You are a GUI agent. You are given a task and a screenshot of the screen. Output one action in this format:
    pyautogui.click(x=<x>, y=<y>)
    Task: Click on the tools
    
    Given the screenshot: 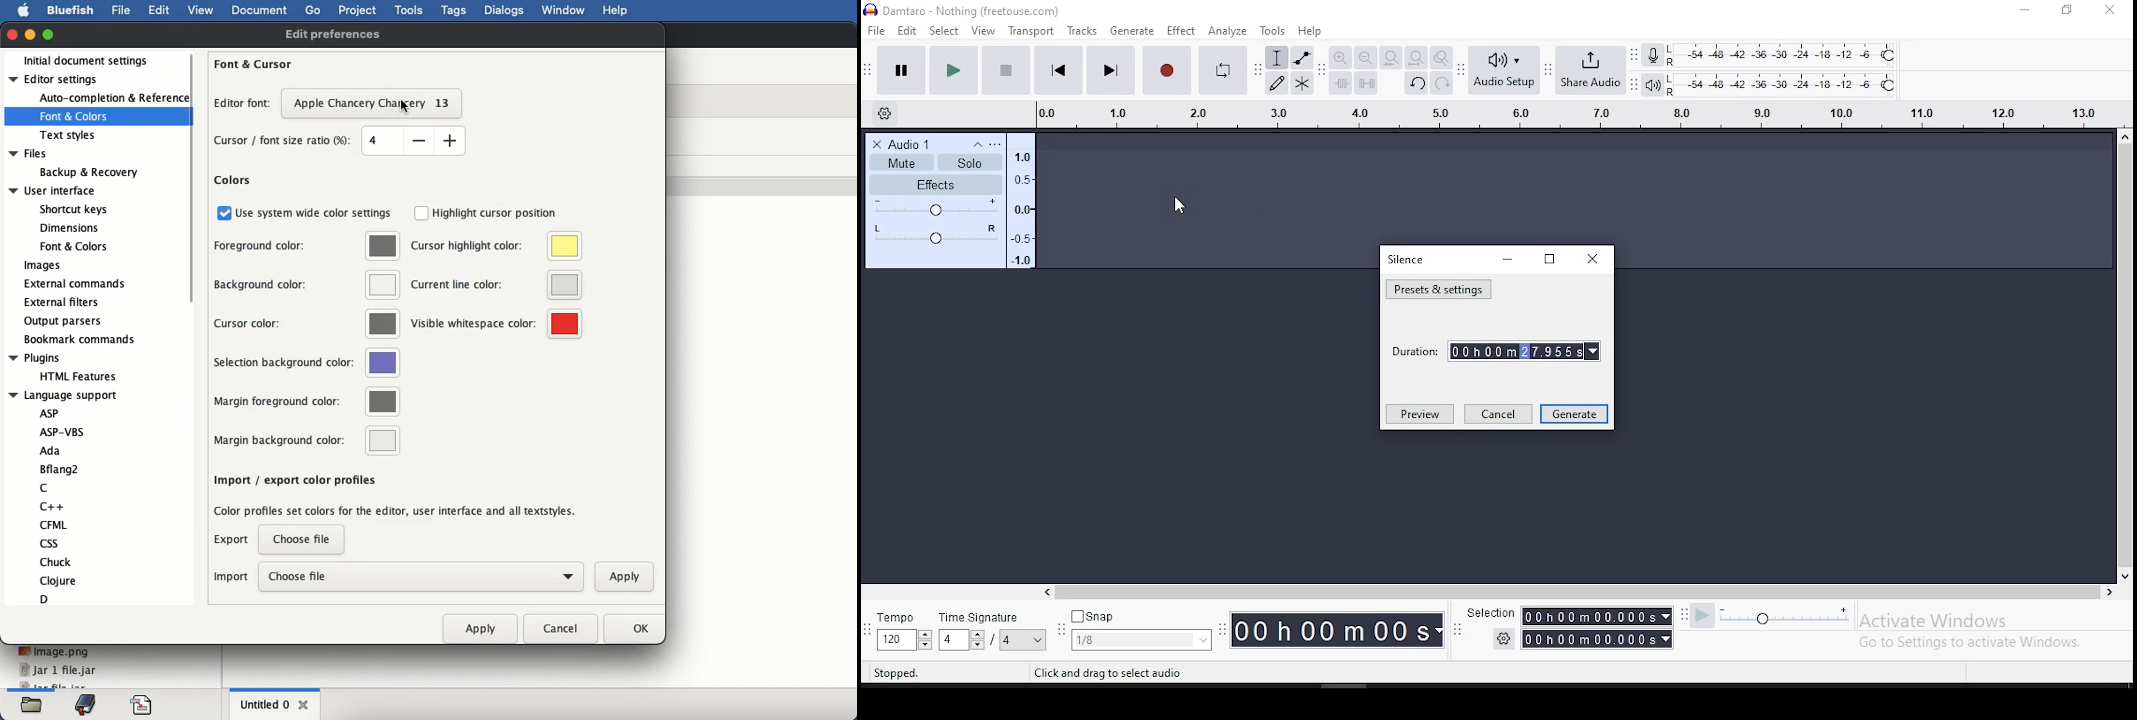 What is the action you would take?
    pyautogui.click(x=1274, y=30)
    